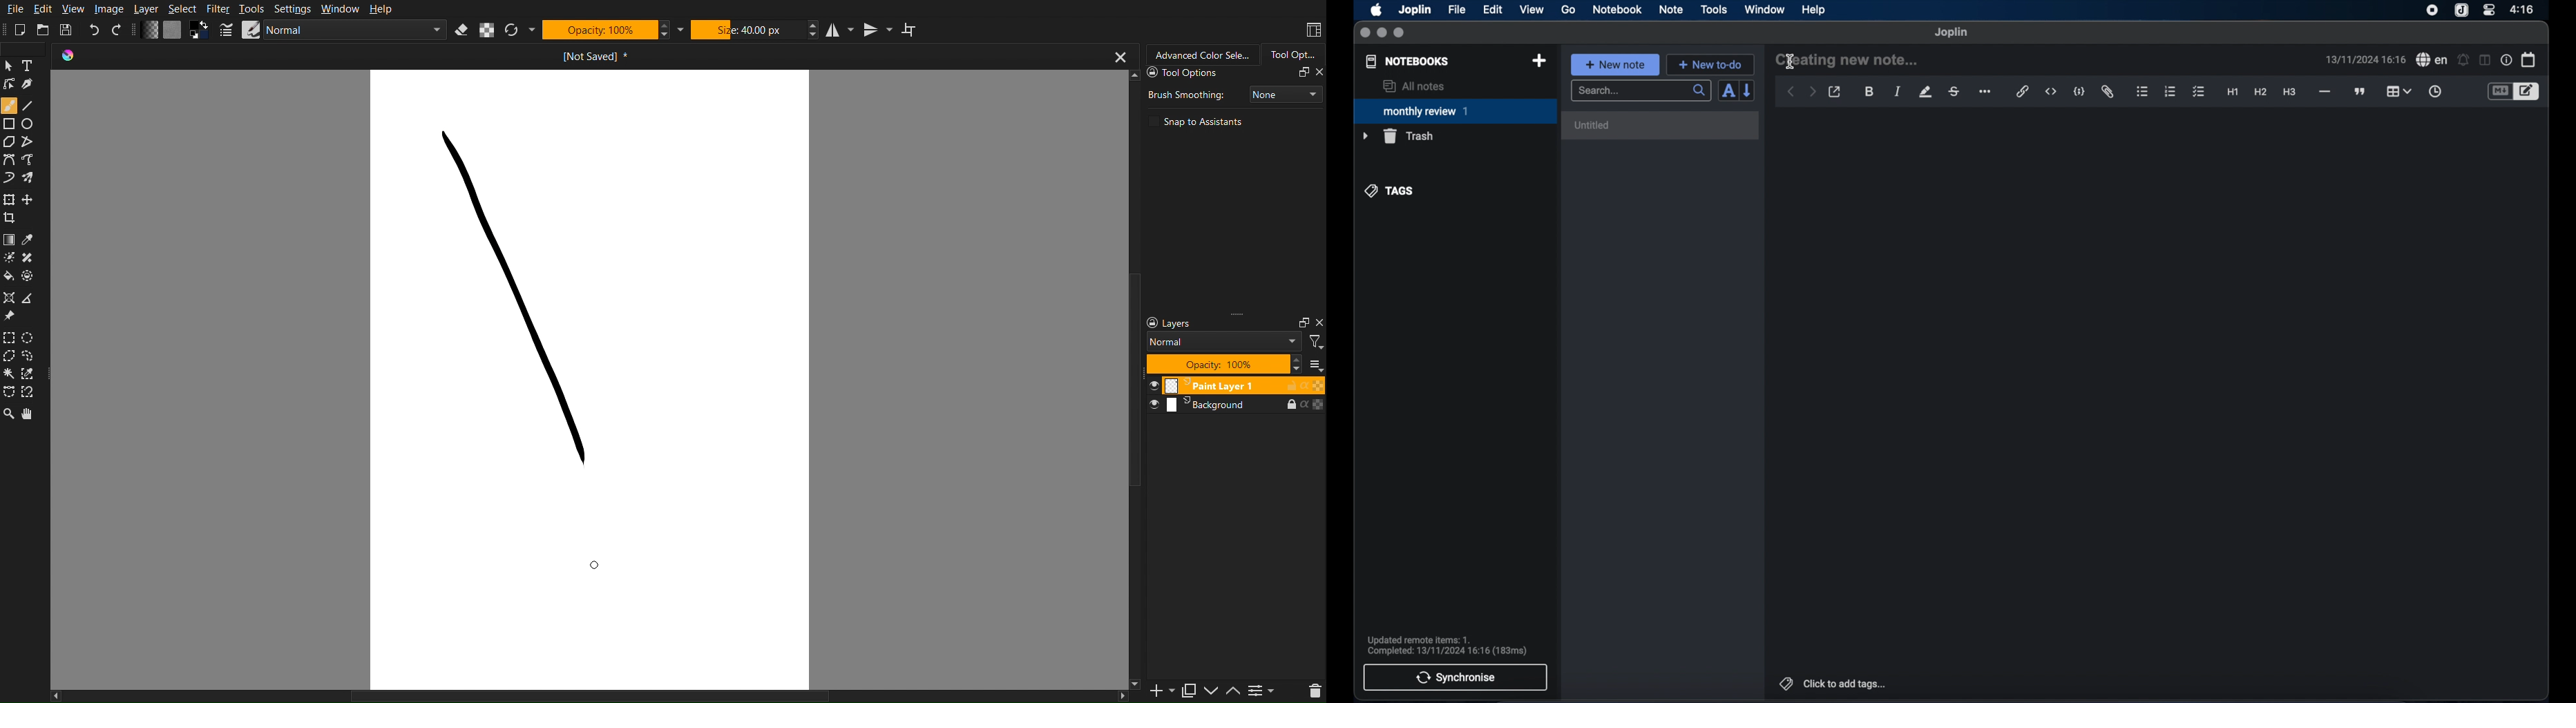 The width and height of the screenshot is (2576, 728). I want to click on hyperlink, so click(2023, 91).